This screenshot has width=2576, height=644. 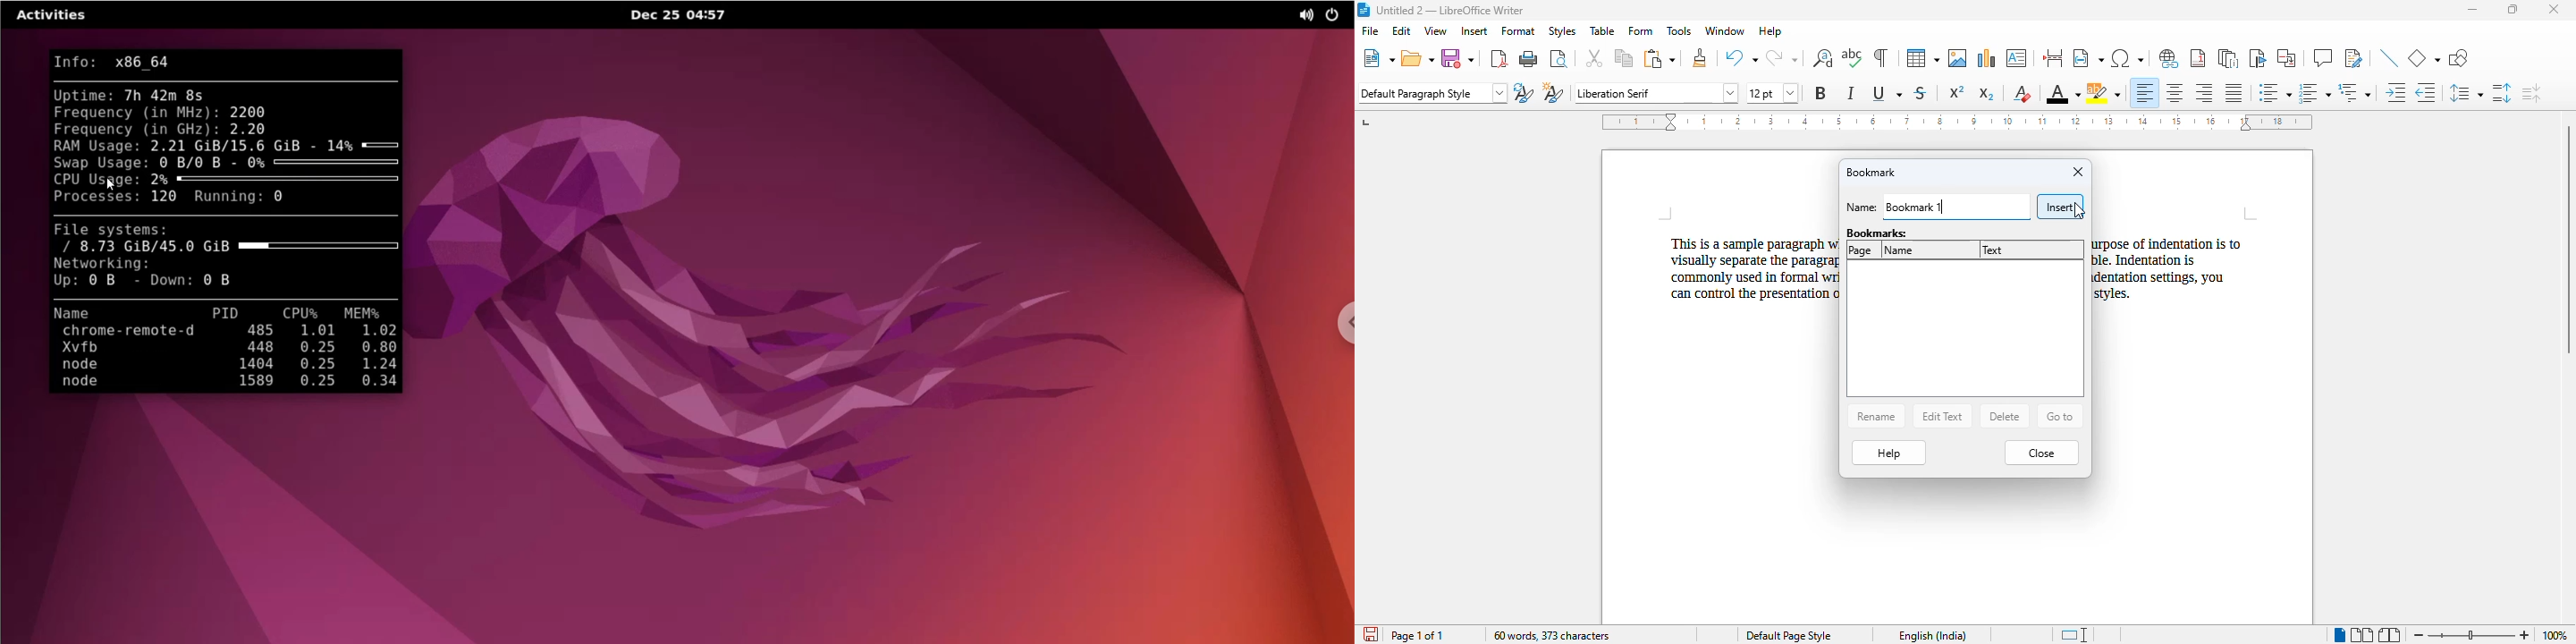 I want to click on toggle ordered list, so click(x=2314, y=93).